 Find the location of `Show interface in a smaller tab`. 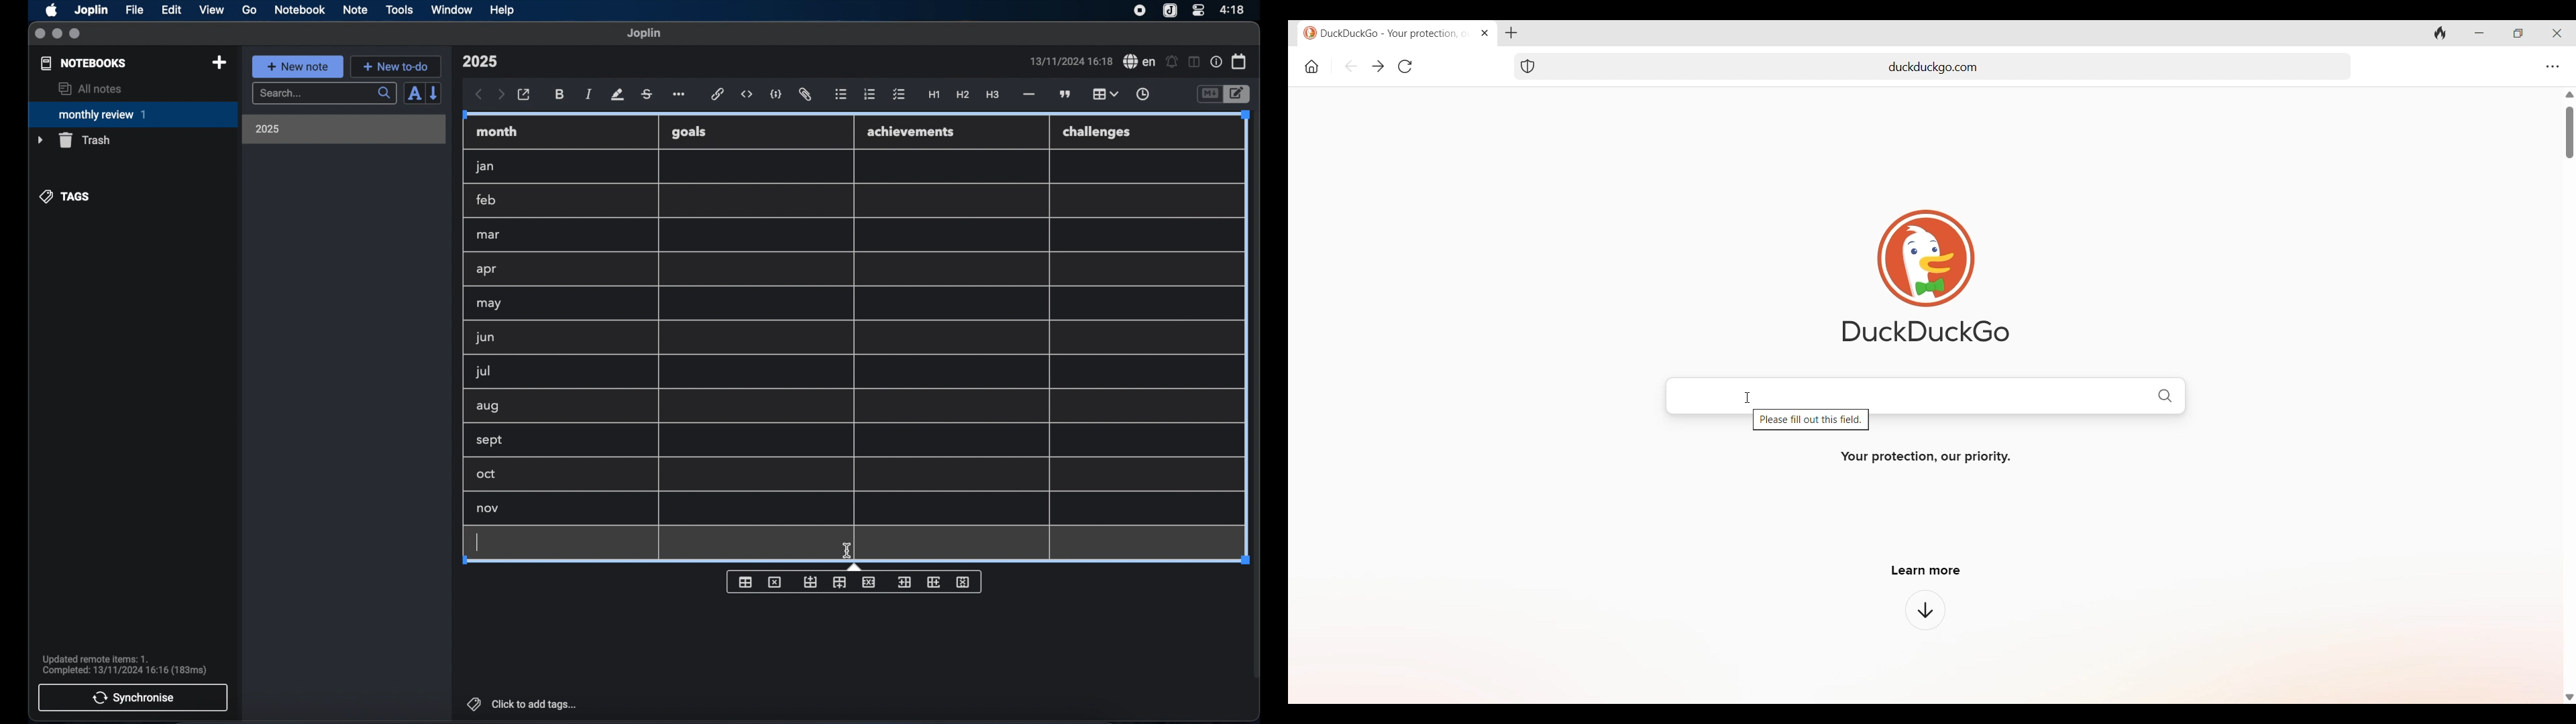

Show interface in a smaller tab is located at coordinates (2518, 33).